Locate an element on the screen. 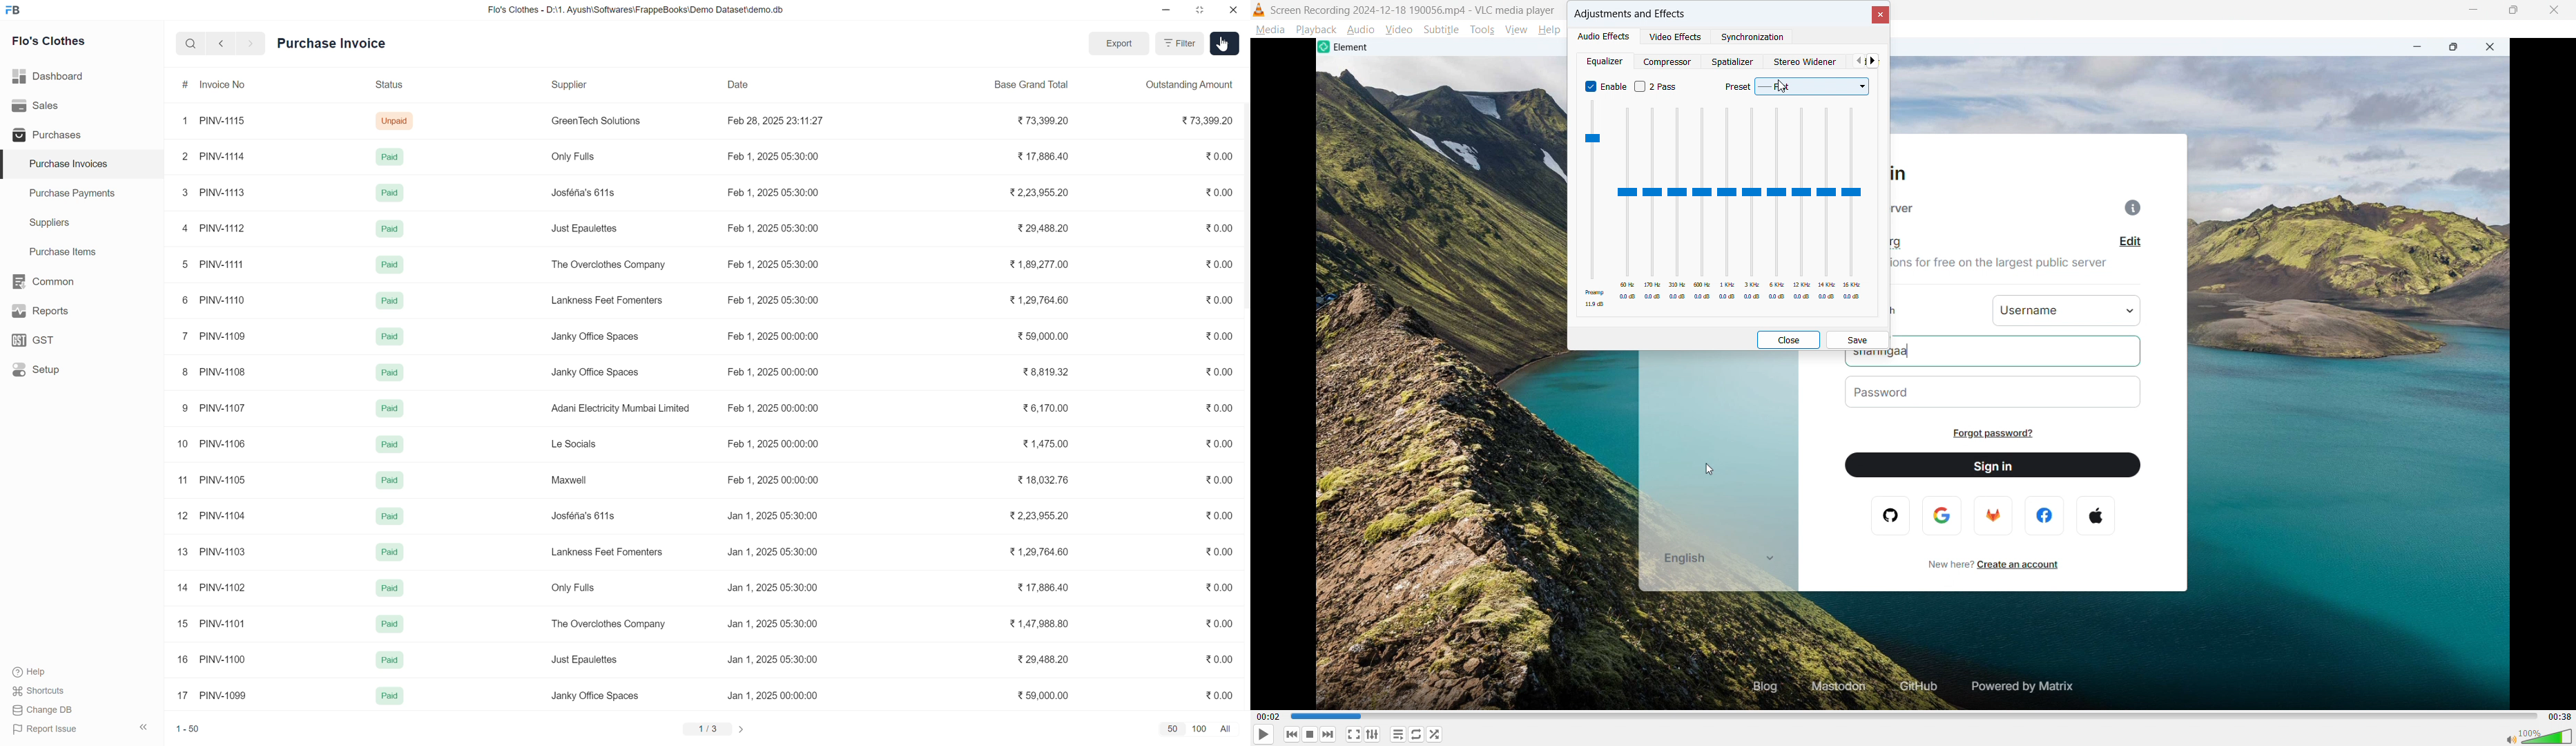 This screenshot has height=756, width=2576. Flo's Clothes - D:\1. Ayush\Softwares\FrappeBooks\Demo Dataset\demo.db is located at coordinates (635, 10).